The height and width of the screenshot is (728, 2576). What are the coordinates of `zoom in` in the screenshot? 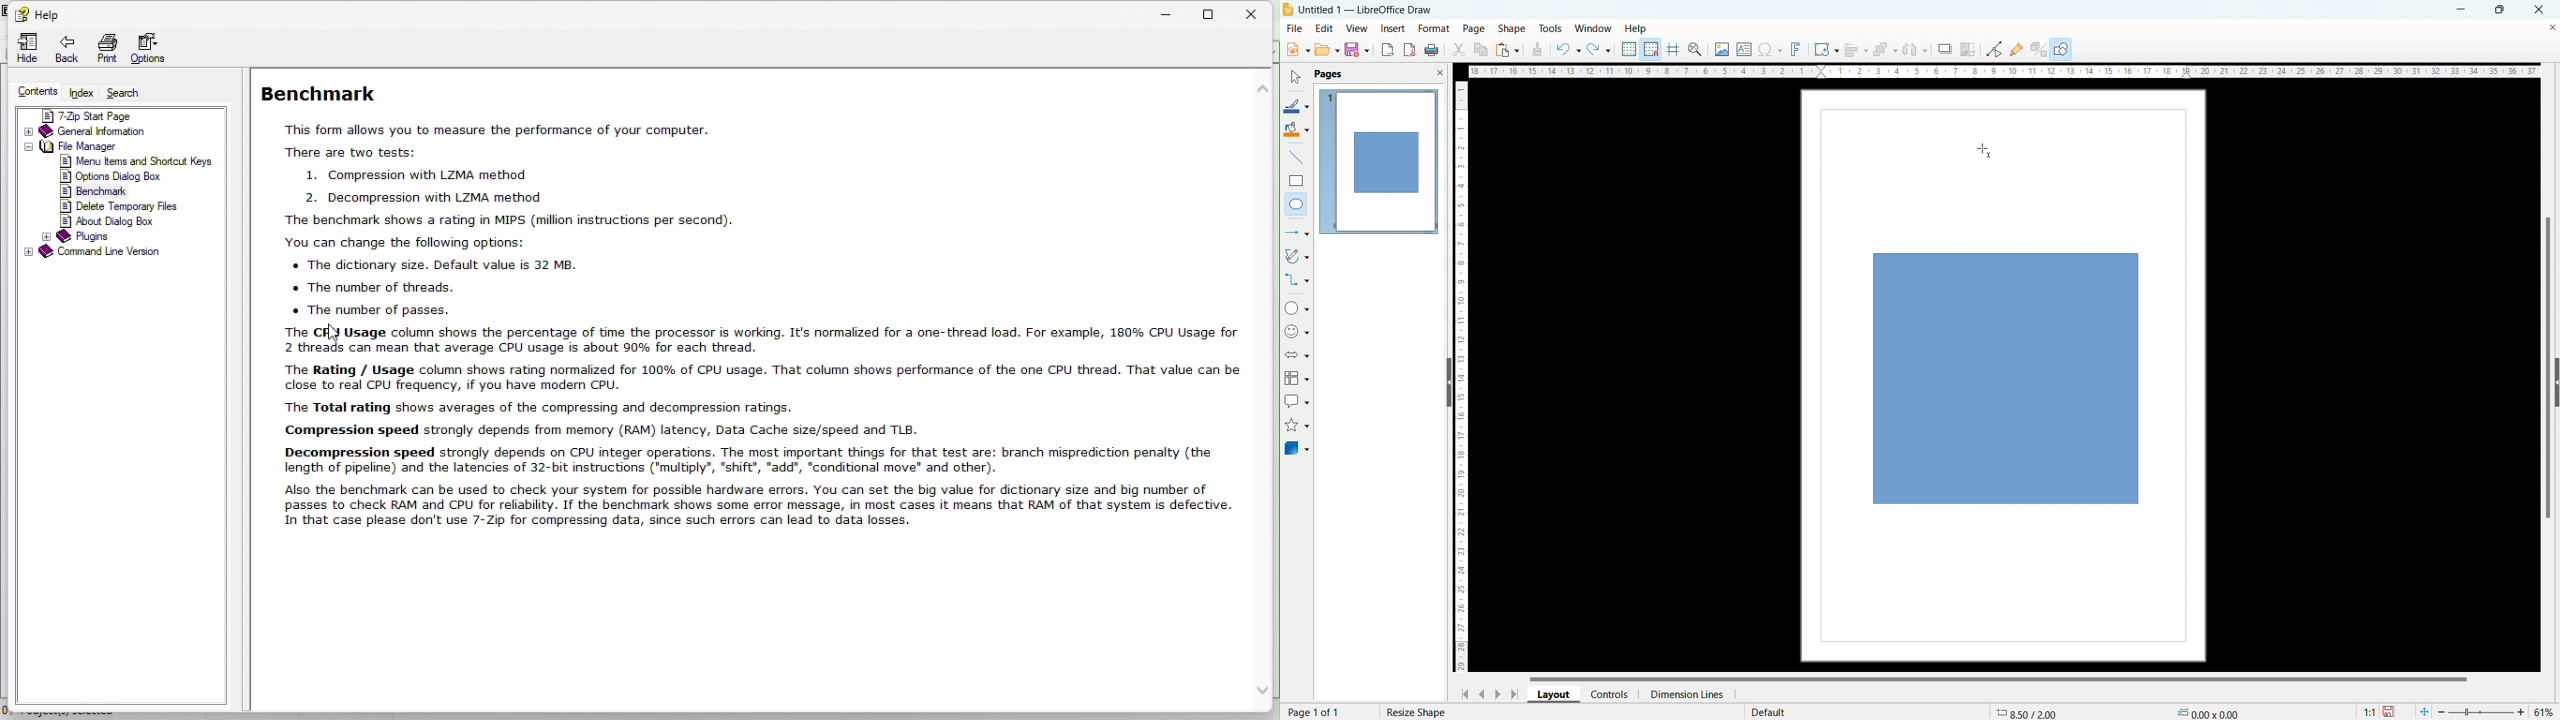 It's located at (2521, 711).